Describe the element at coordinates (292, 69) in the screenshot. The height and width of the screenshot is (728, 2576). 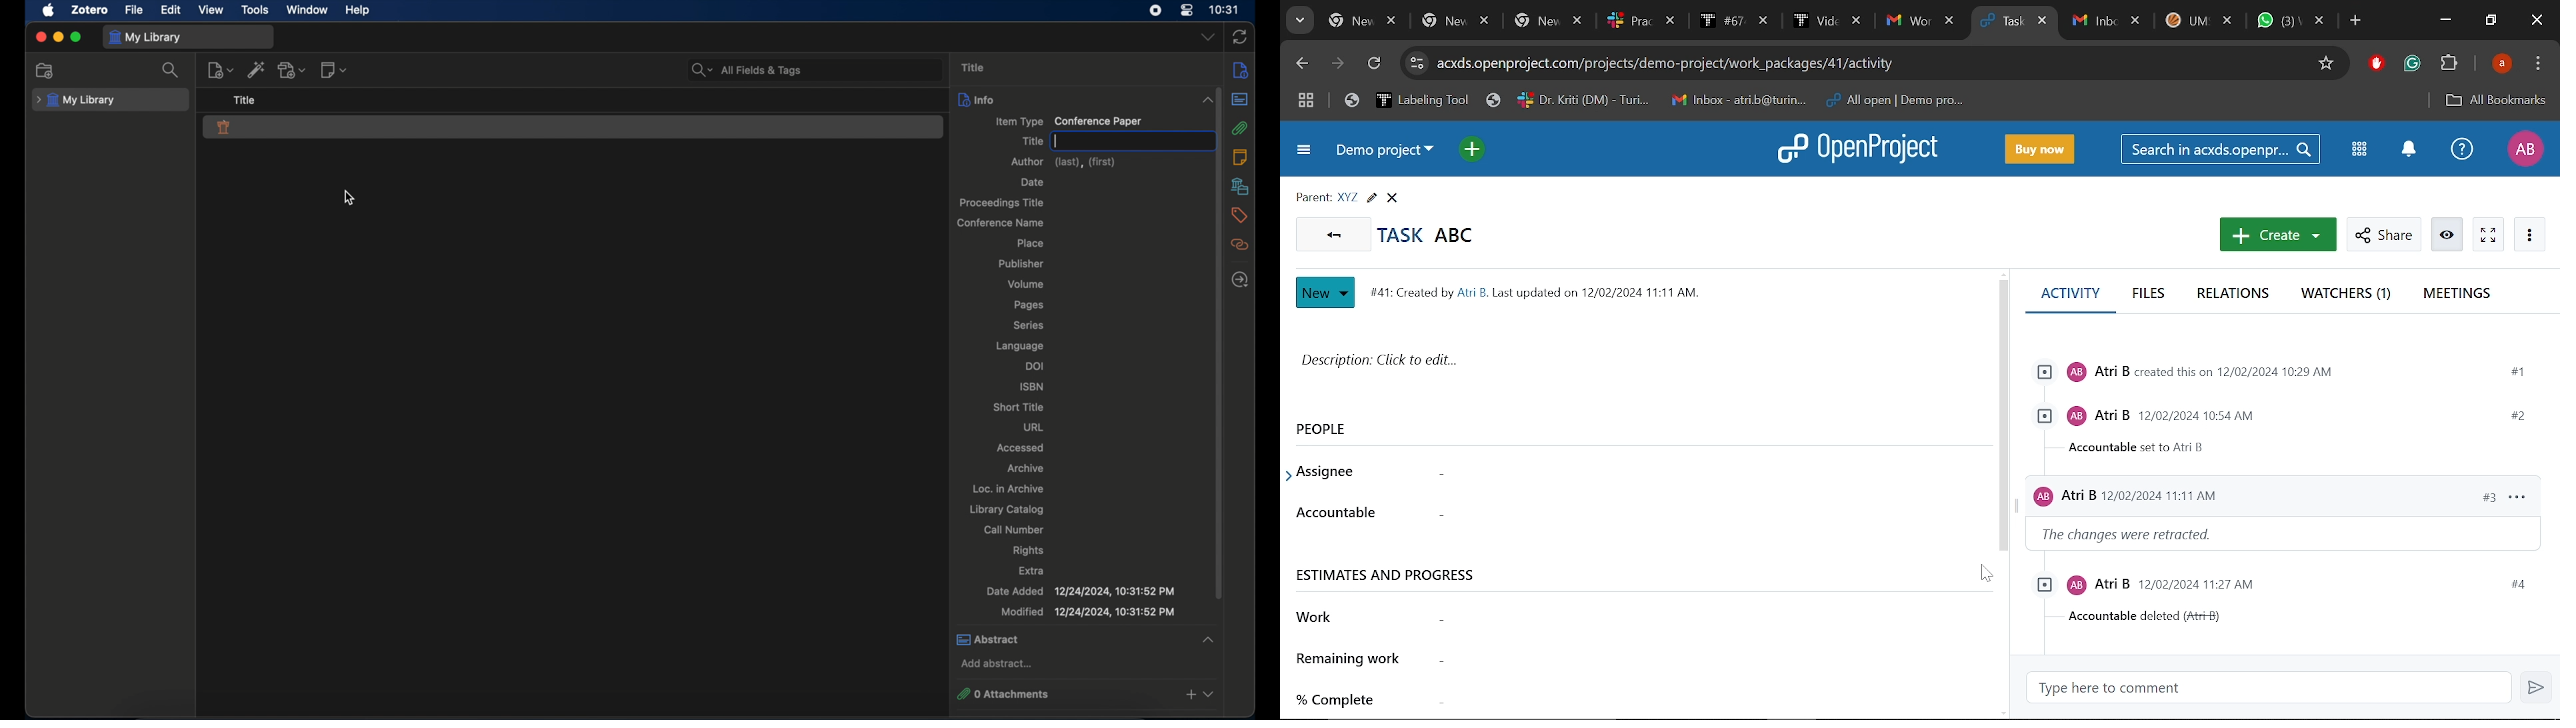
I see `add attachment` at that location.